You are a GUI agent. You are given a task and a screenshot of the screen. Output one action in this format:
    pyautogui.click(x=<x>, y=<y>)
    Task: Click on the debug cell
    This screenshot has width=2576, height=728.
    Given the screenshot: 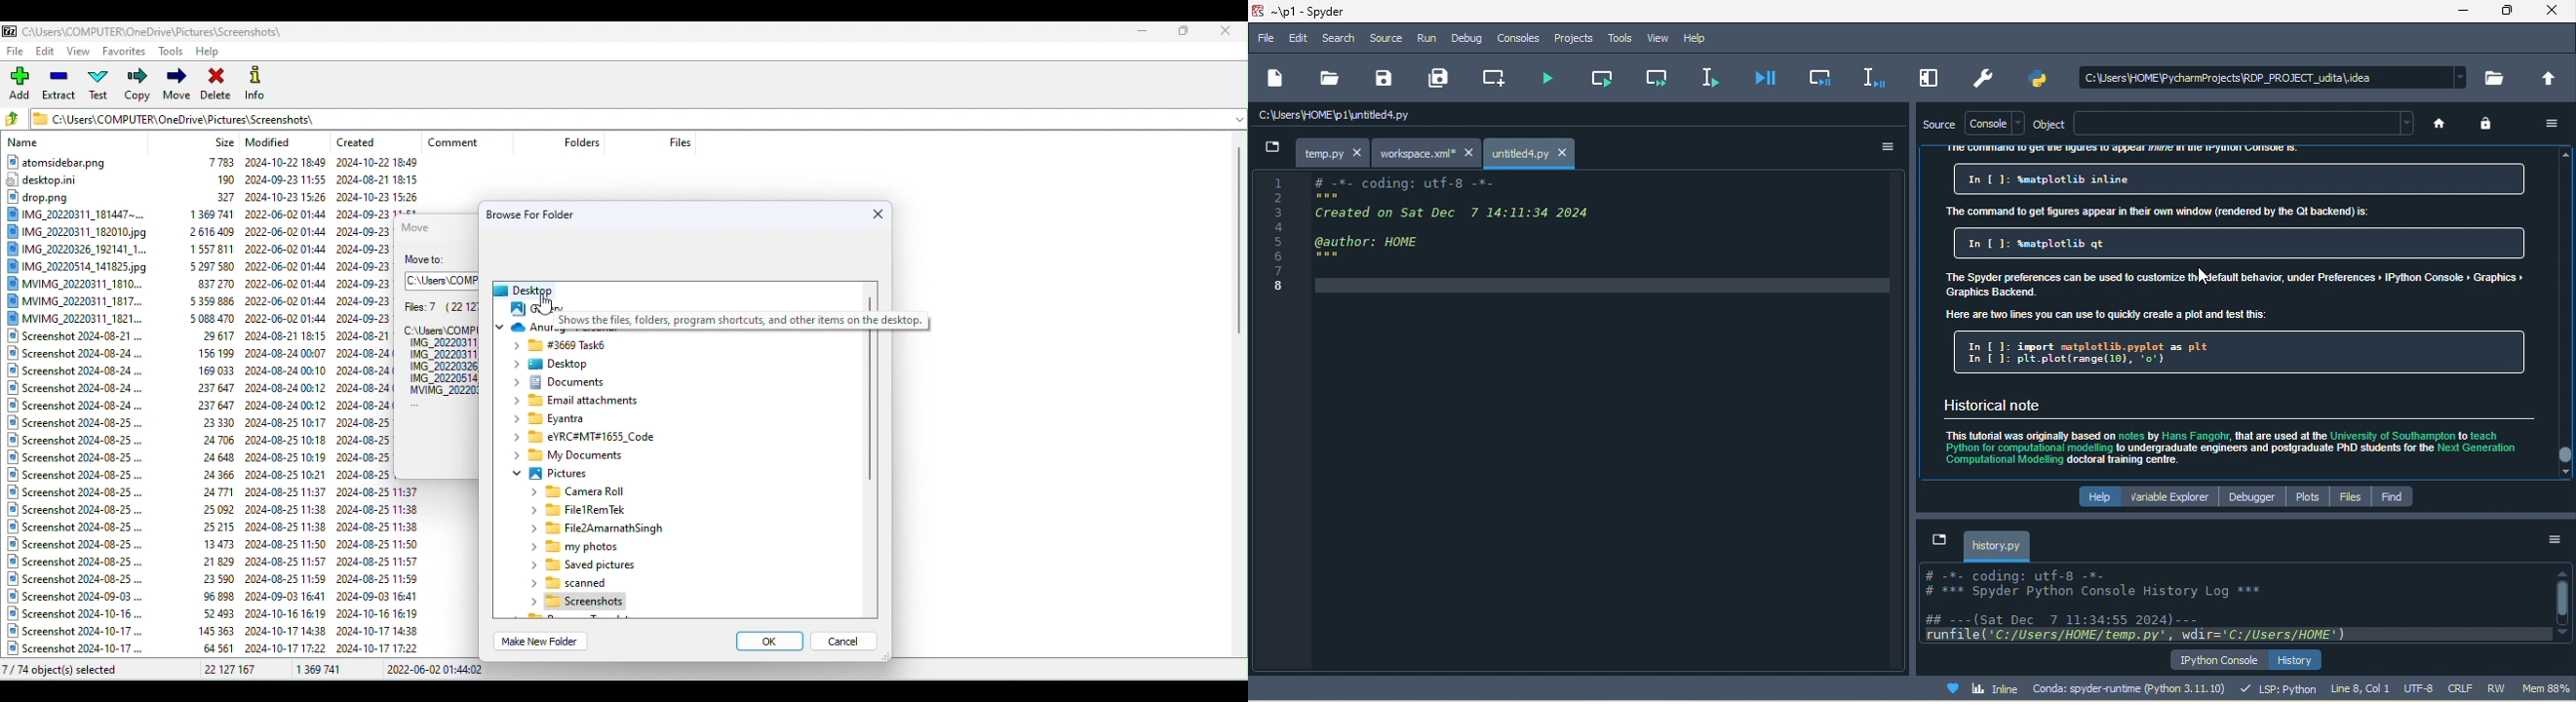 What is the action you would take?
    pyautogui.click(x=1820, y=77)
    